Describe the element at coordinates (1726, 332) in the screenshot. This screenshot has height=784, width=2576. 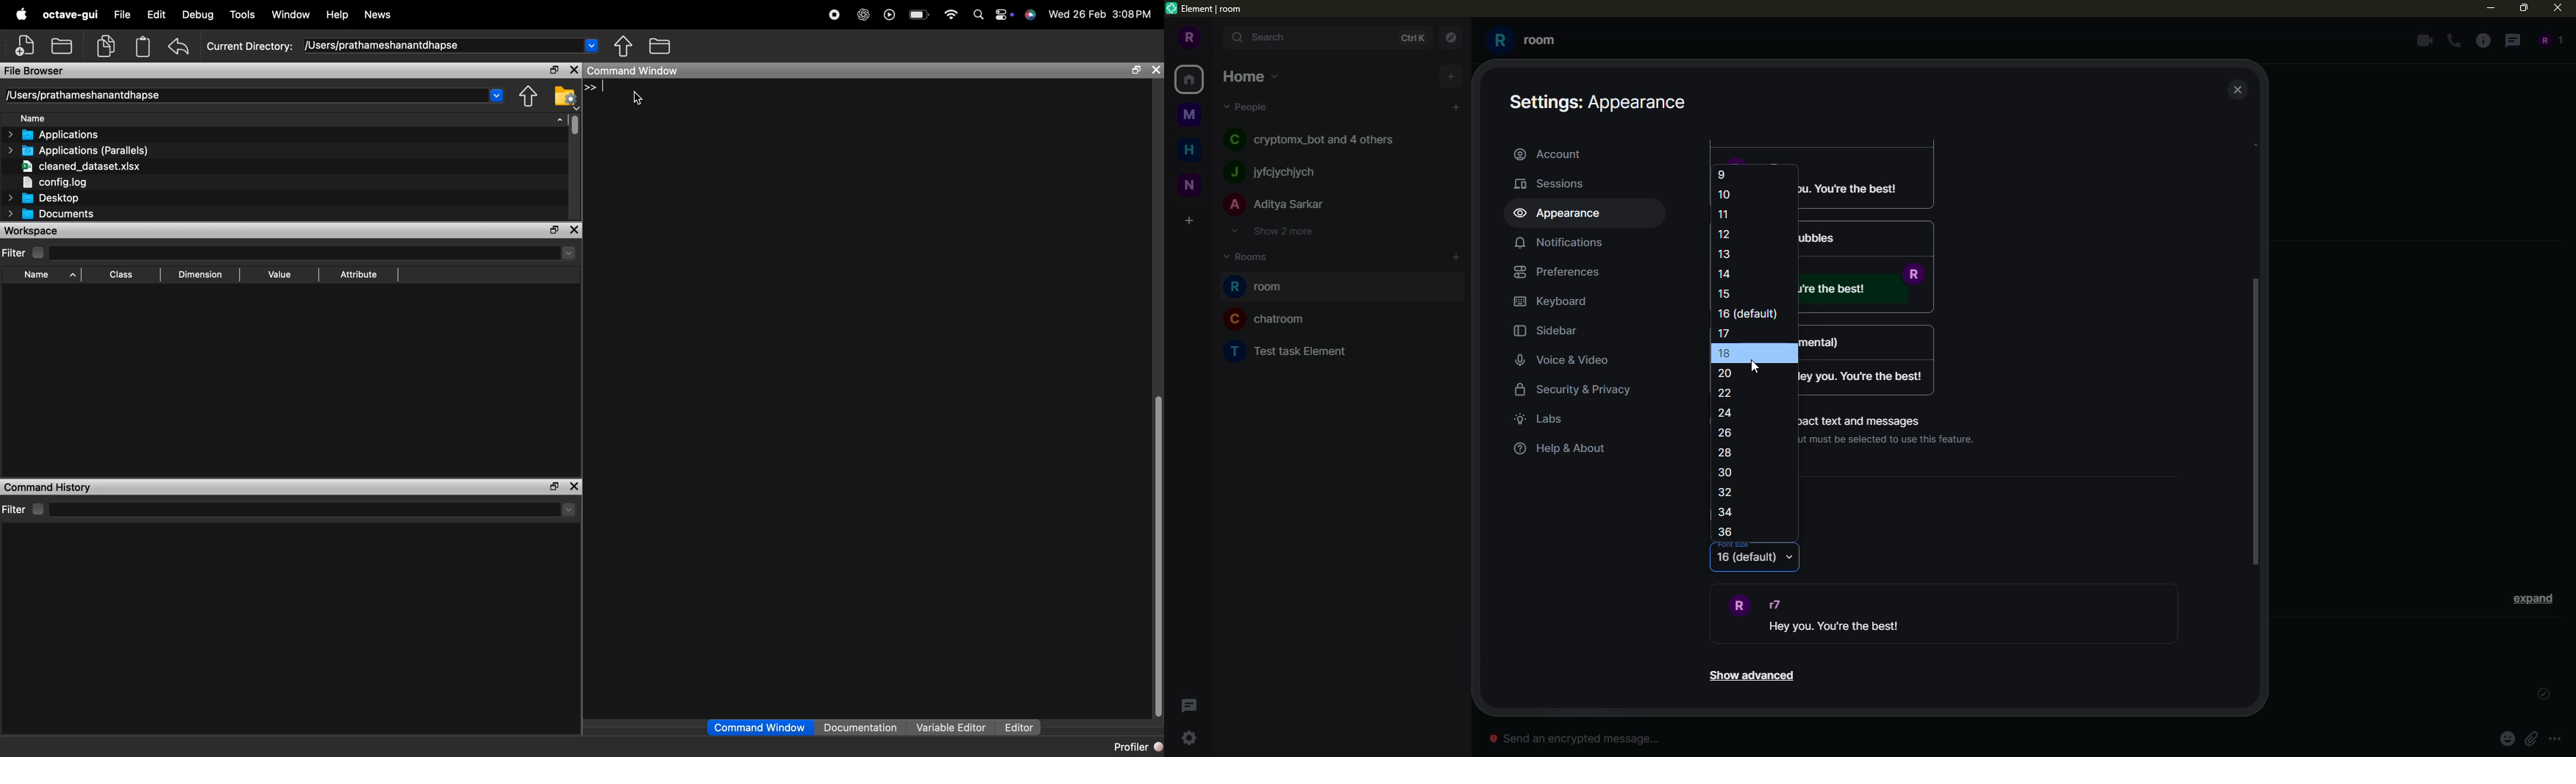
I see `17` at that location.